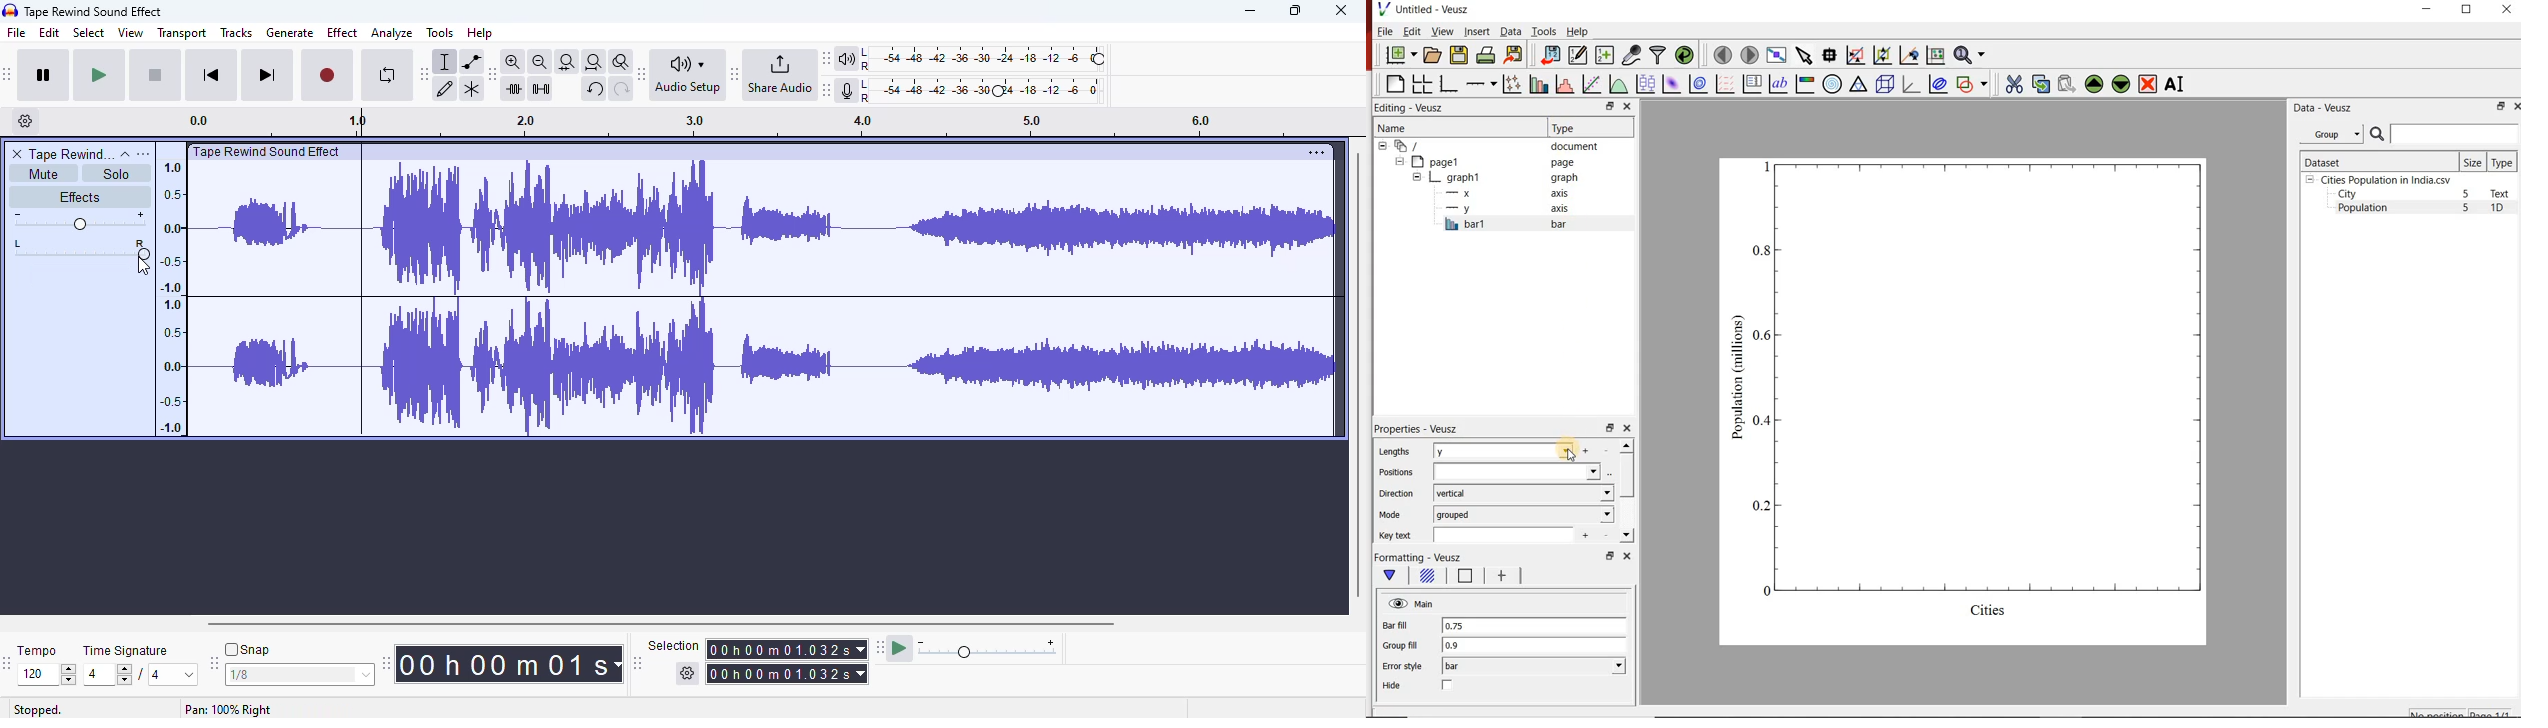 Image resolution: width=2548 pixels, height=728 pixels. Describe the element at coordinates (1405, 626) in the screenshot. I see `Bar fill` at that location.